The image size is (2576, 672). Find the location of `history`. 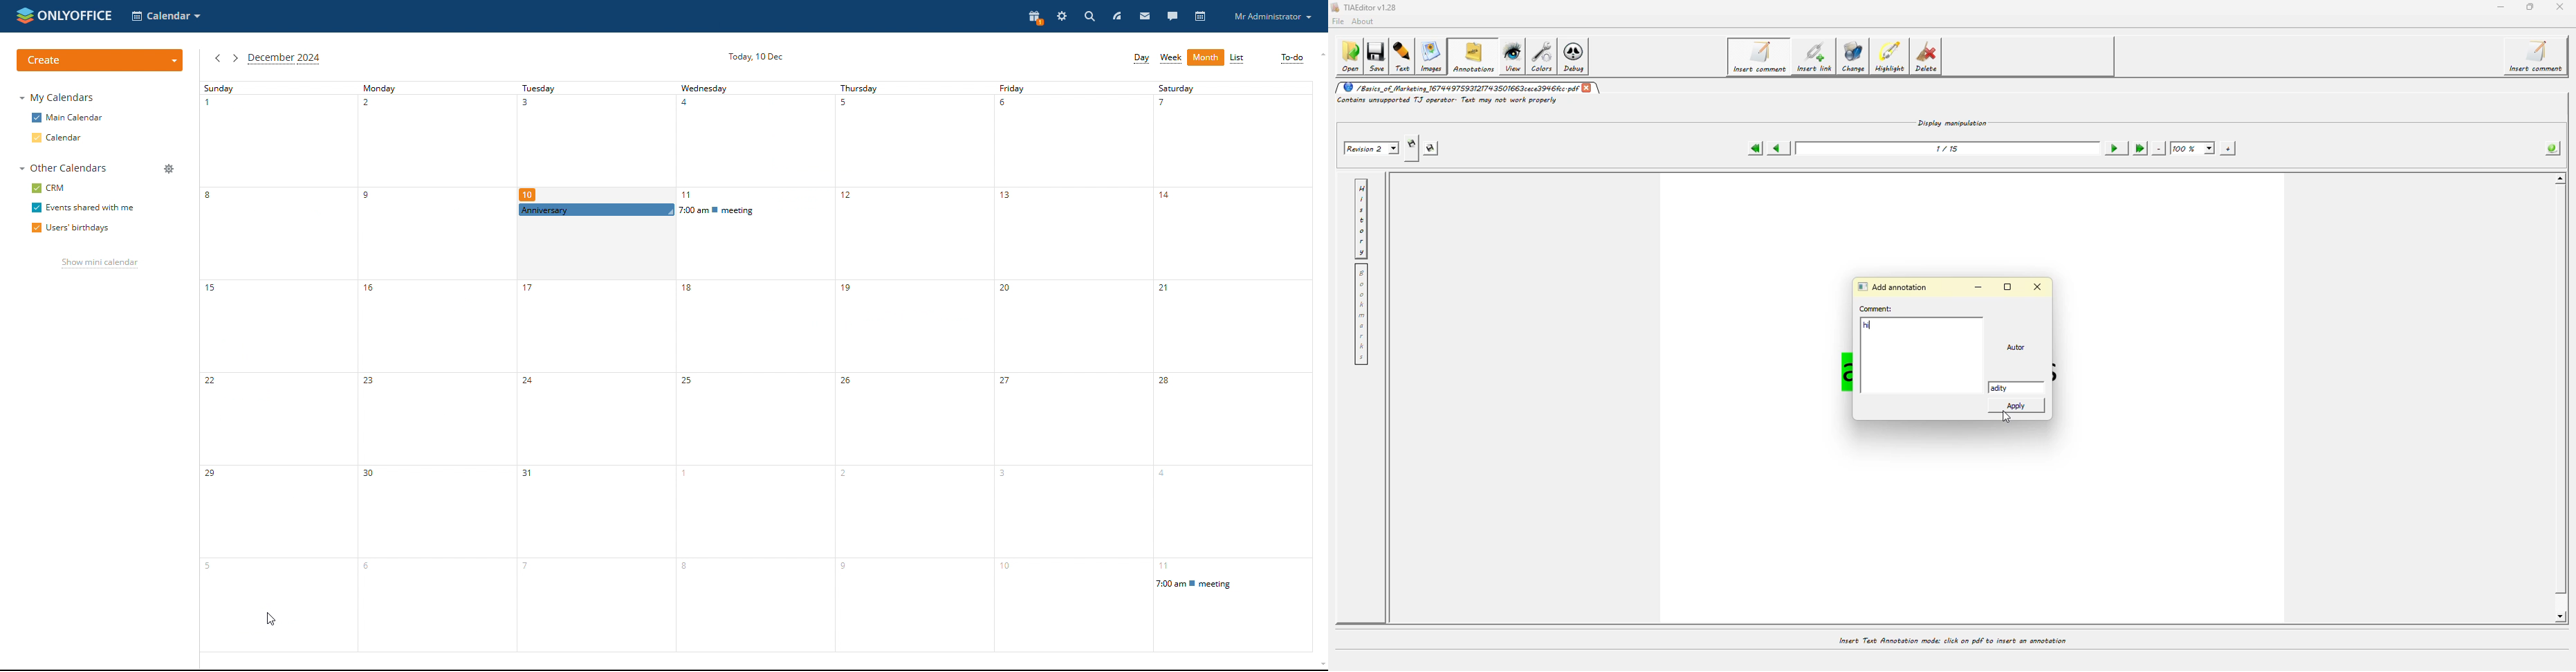

history is located at coordinates (1361, 218).